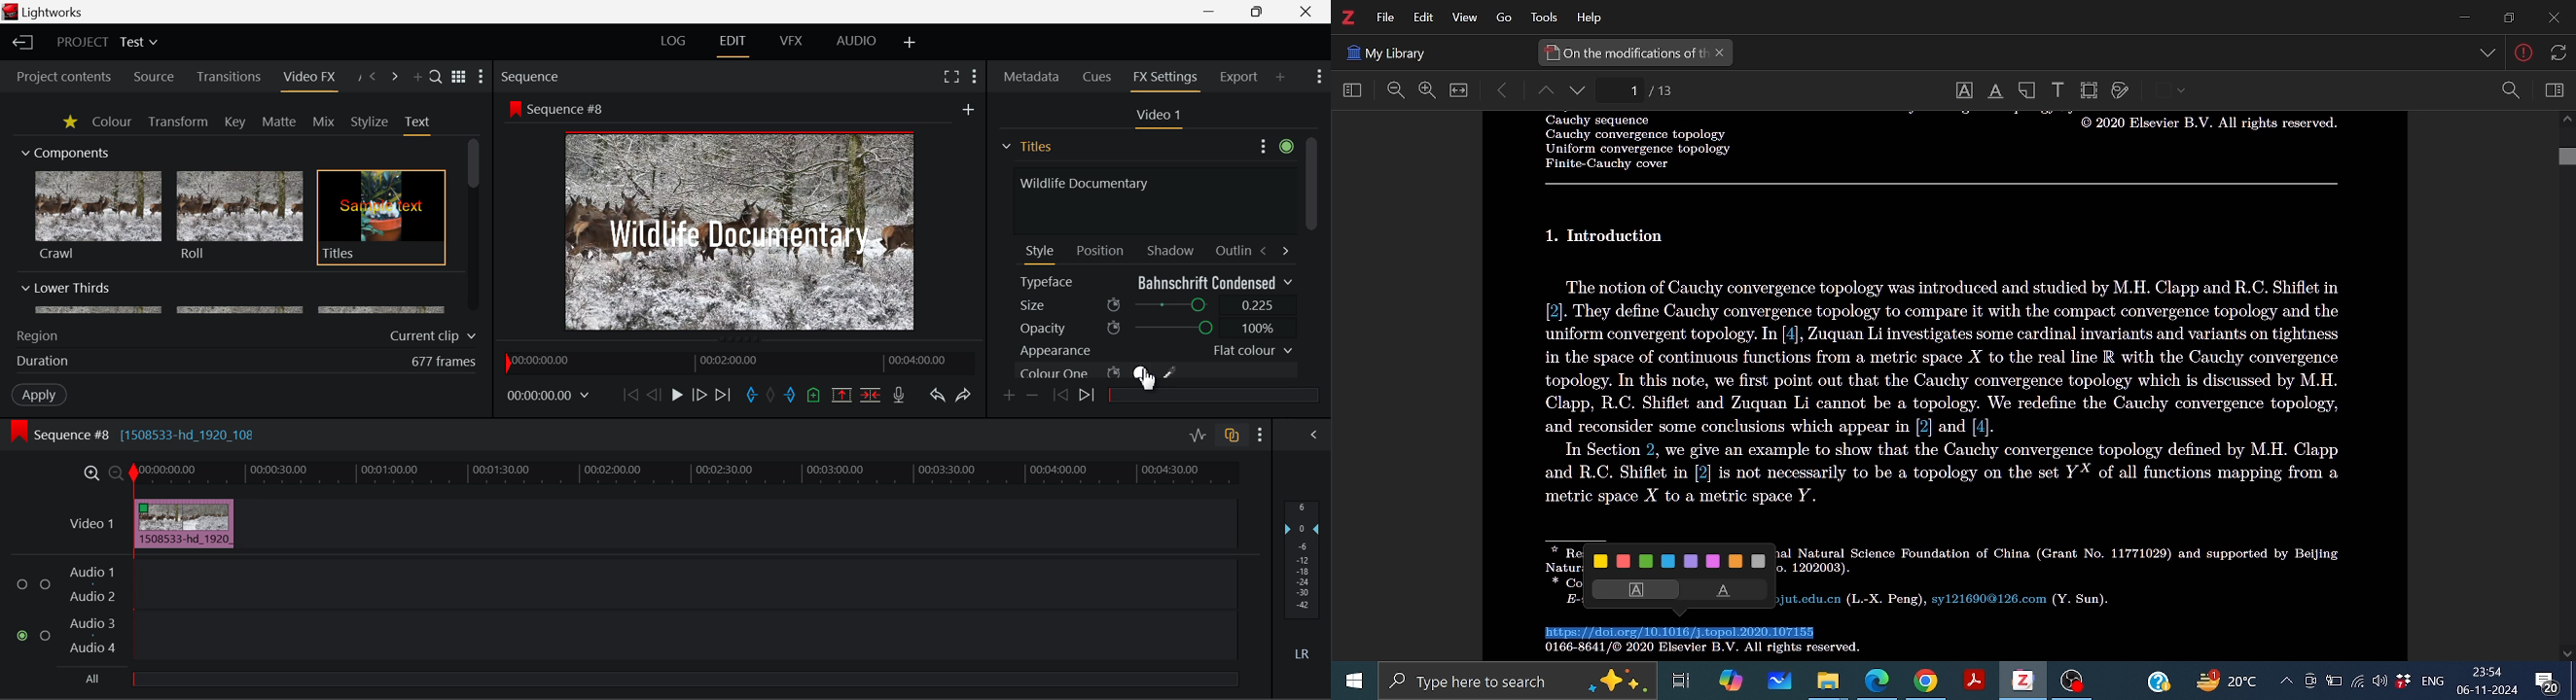  What do you see at coordinates (2231, 682) in the screenshot?
I see `Weather` at bounding box center [2231, 682].